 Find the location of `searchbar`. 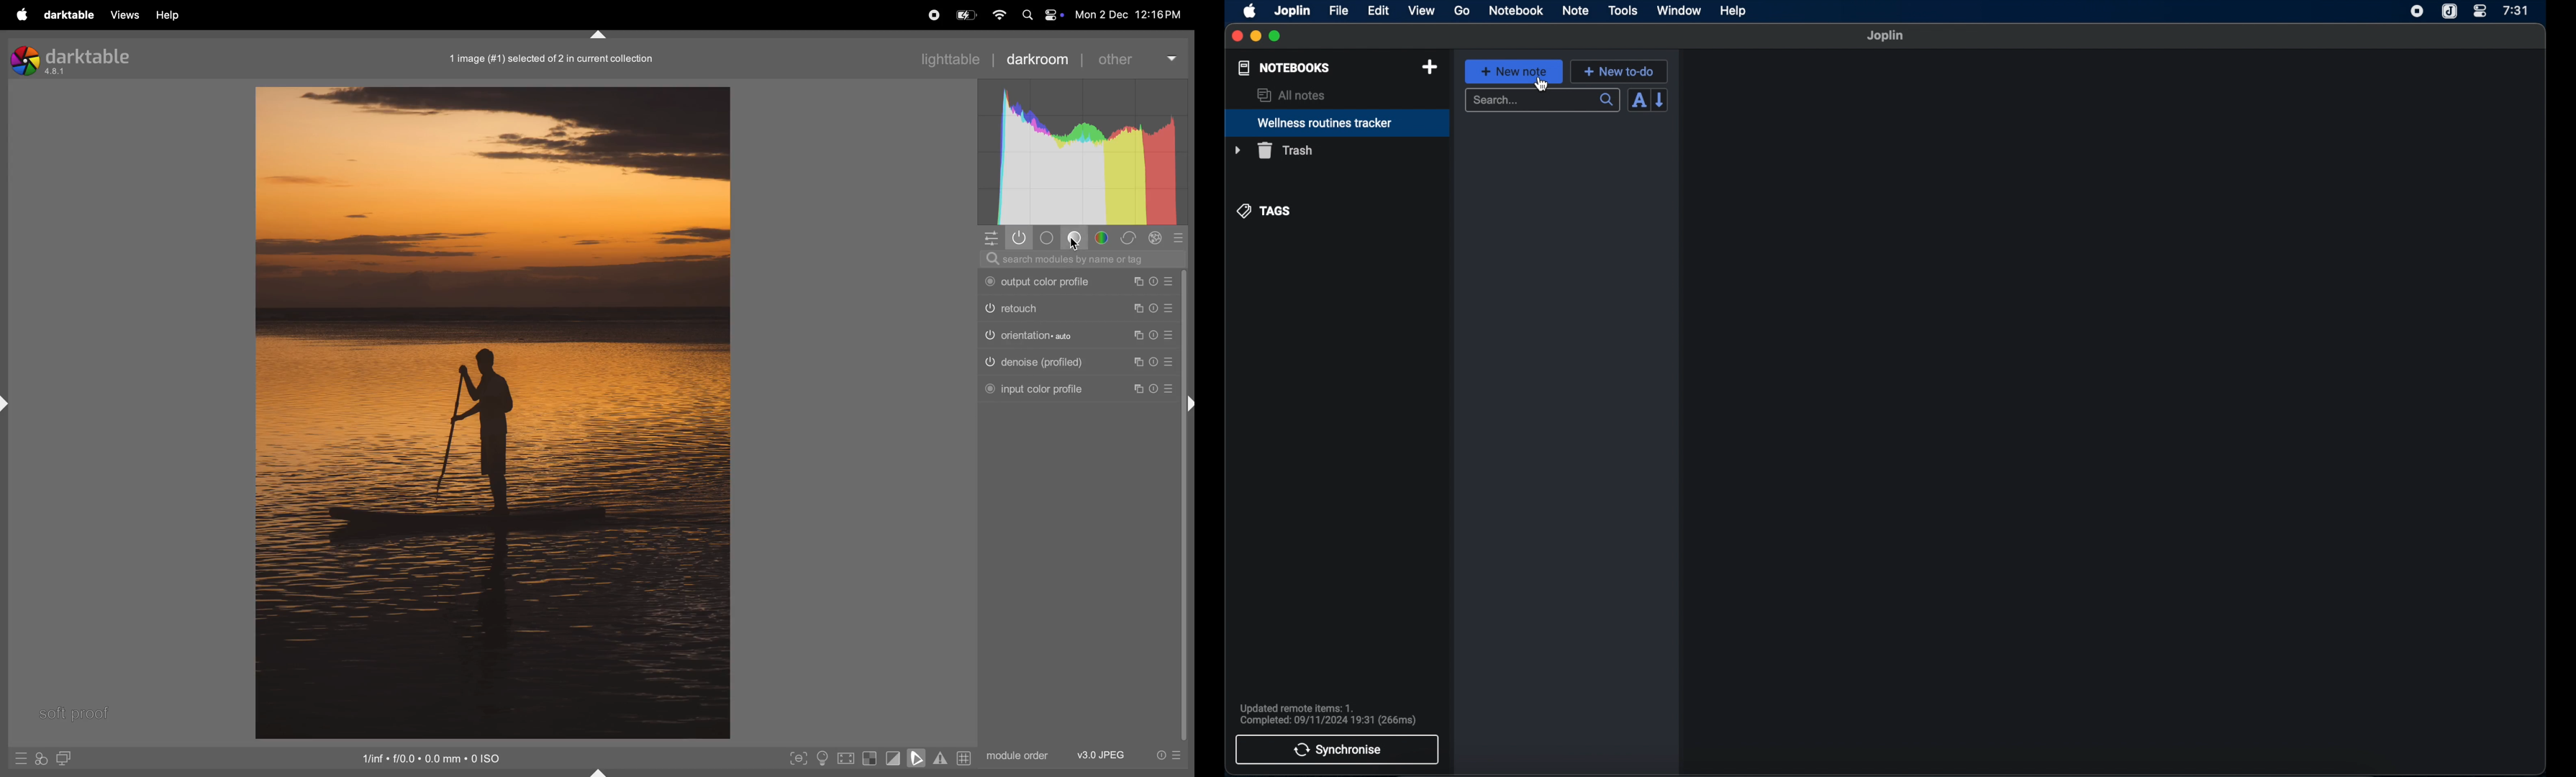

searchbar is located at coordinates (1083, 259).